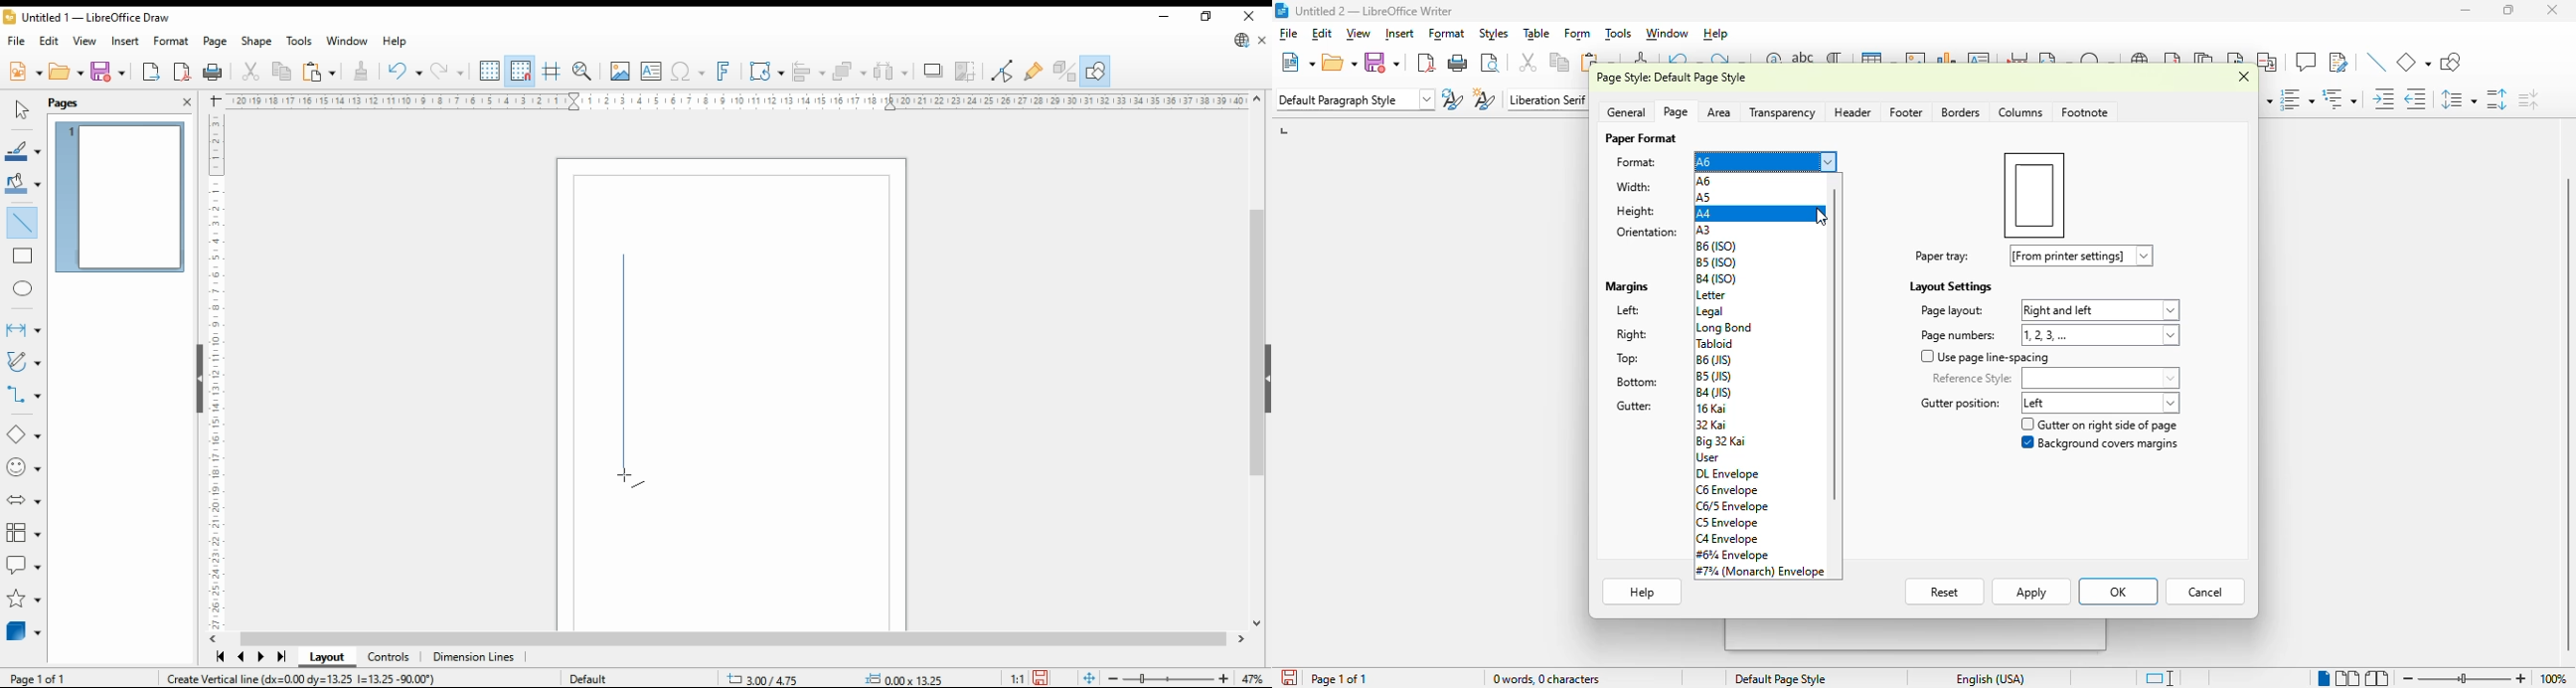  Describe the element at coordinates (1383, 62) in the screenshot. I see `save` at that location.